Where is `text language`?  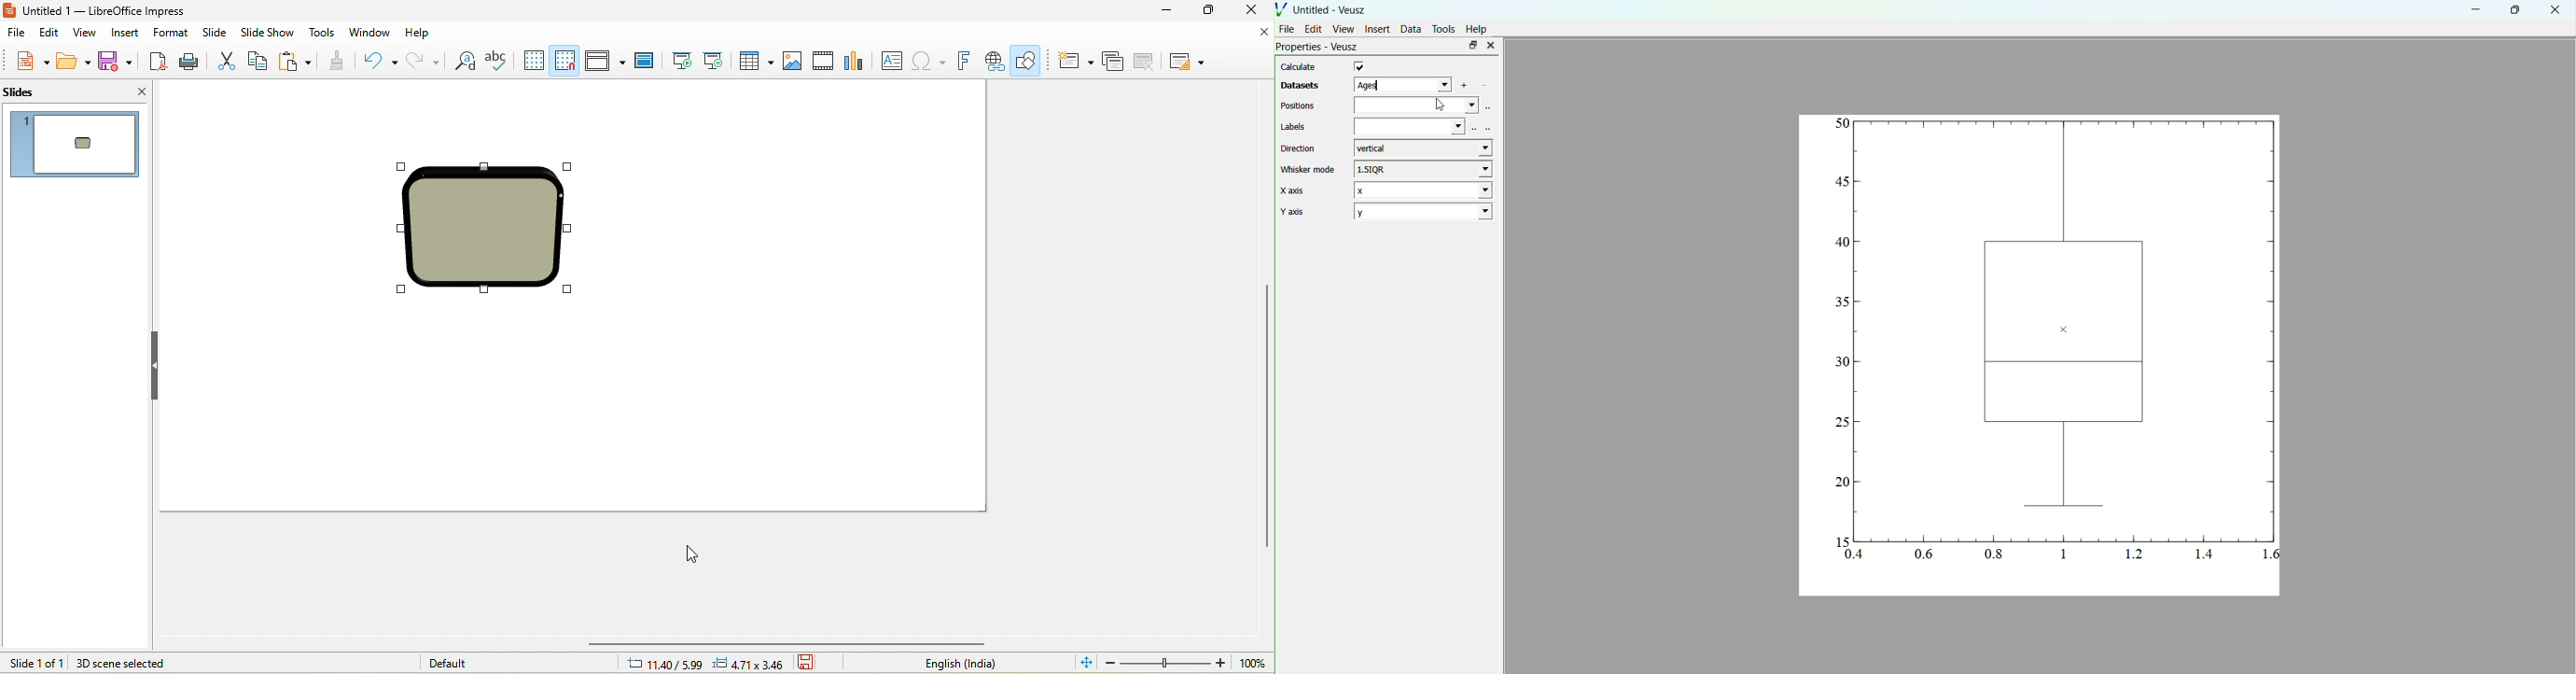
text language is located at coordinates (957, 664).